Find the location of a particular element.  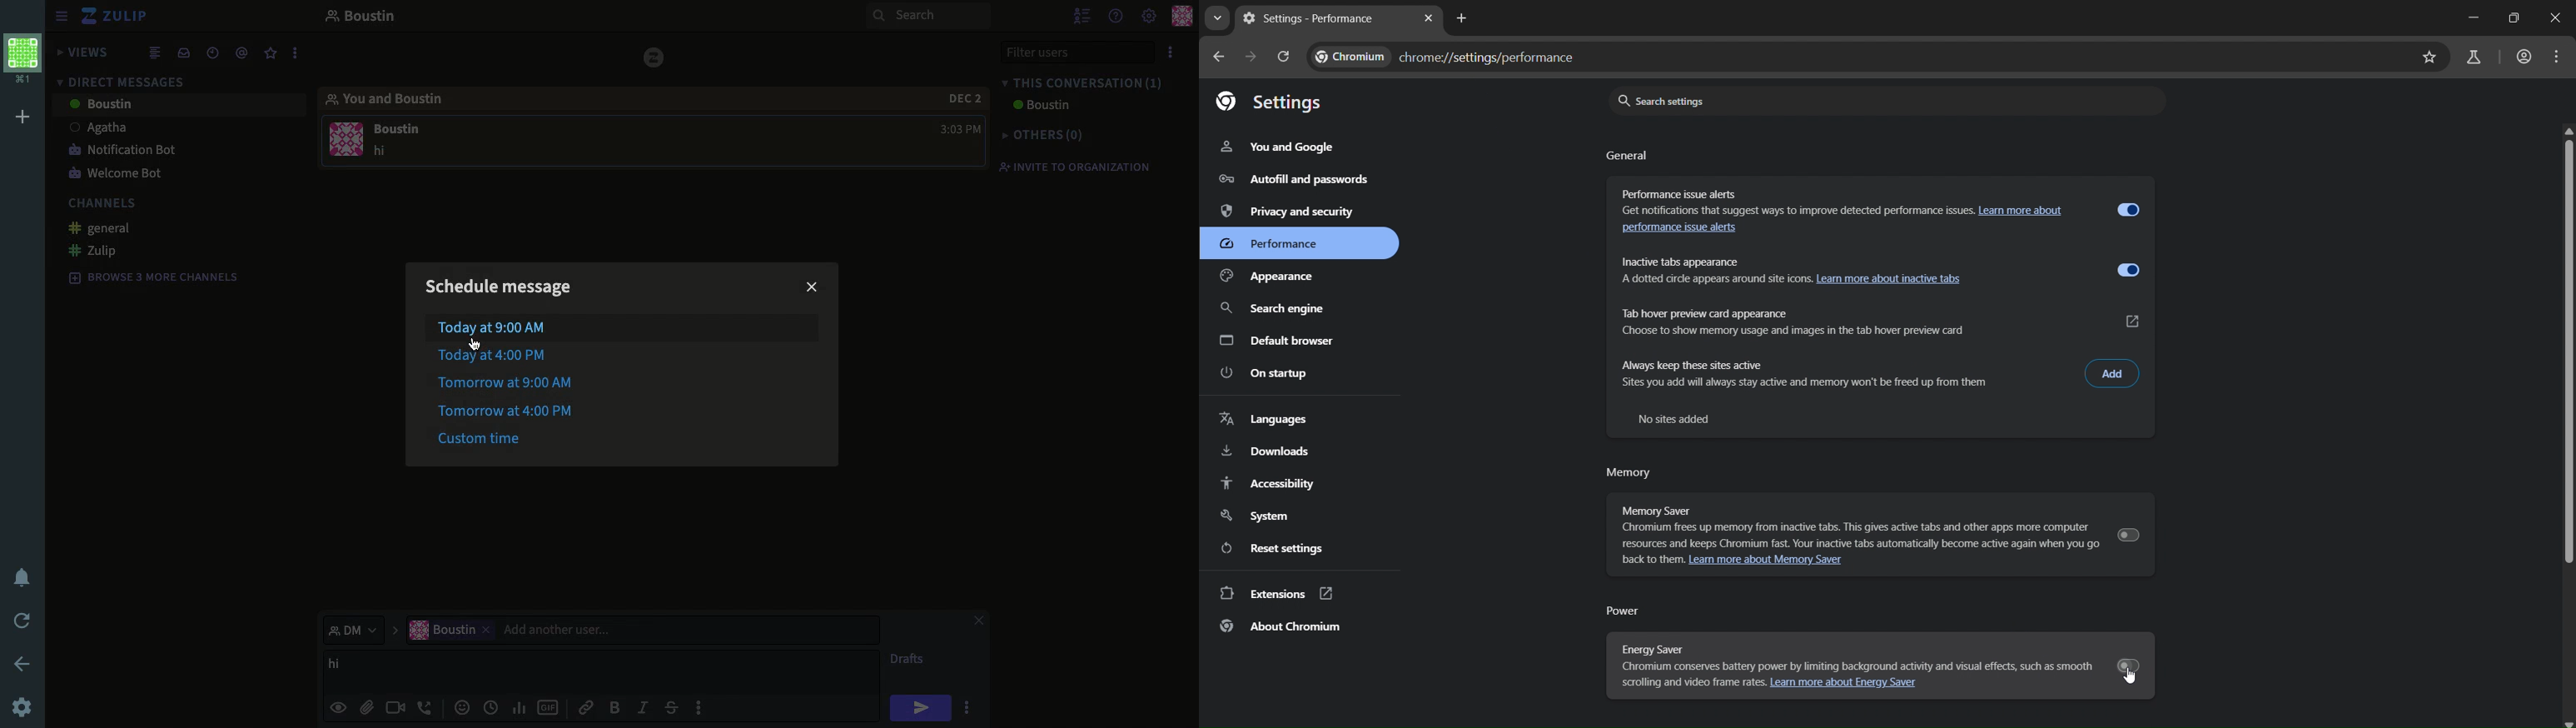

emojis is located at coordinates (462, 706).